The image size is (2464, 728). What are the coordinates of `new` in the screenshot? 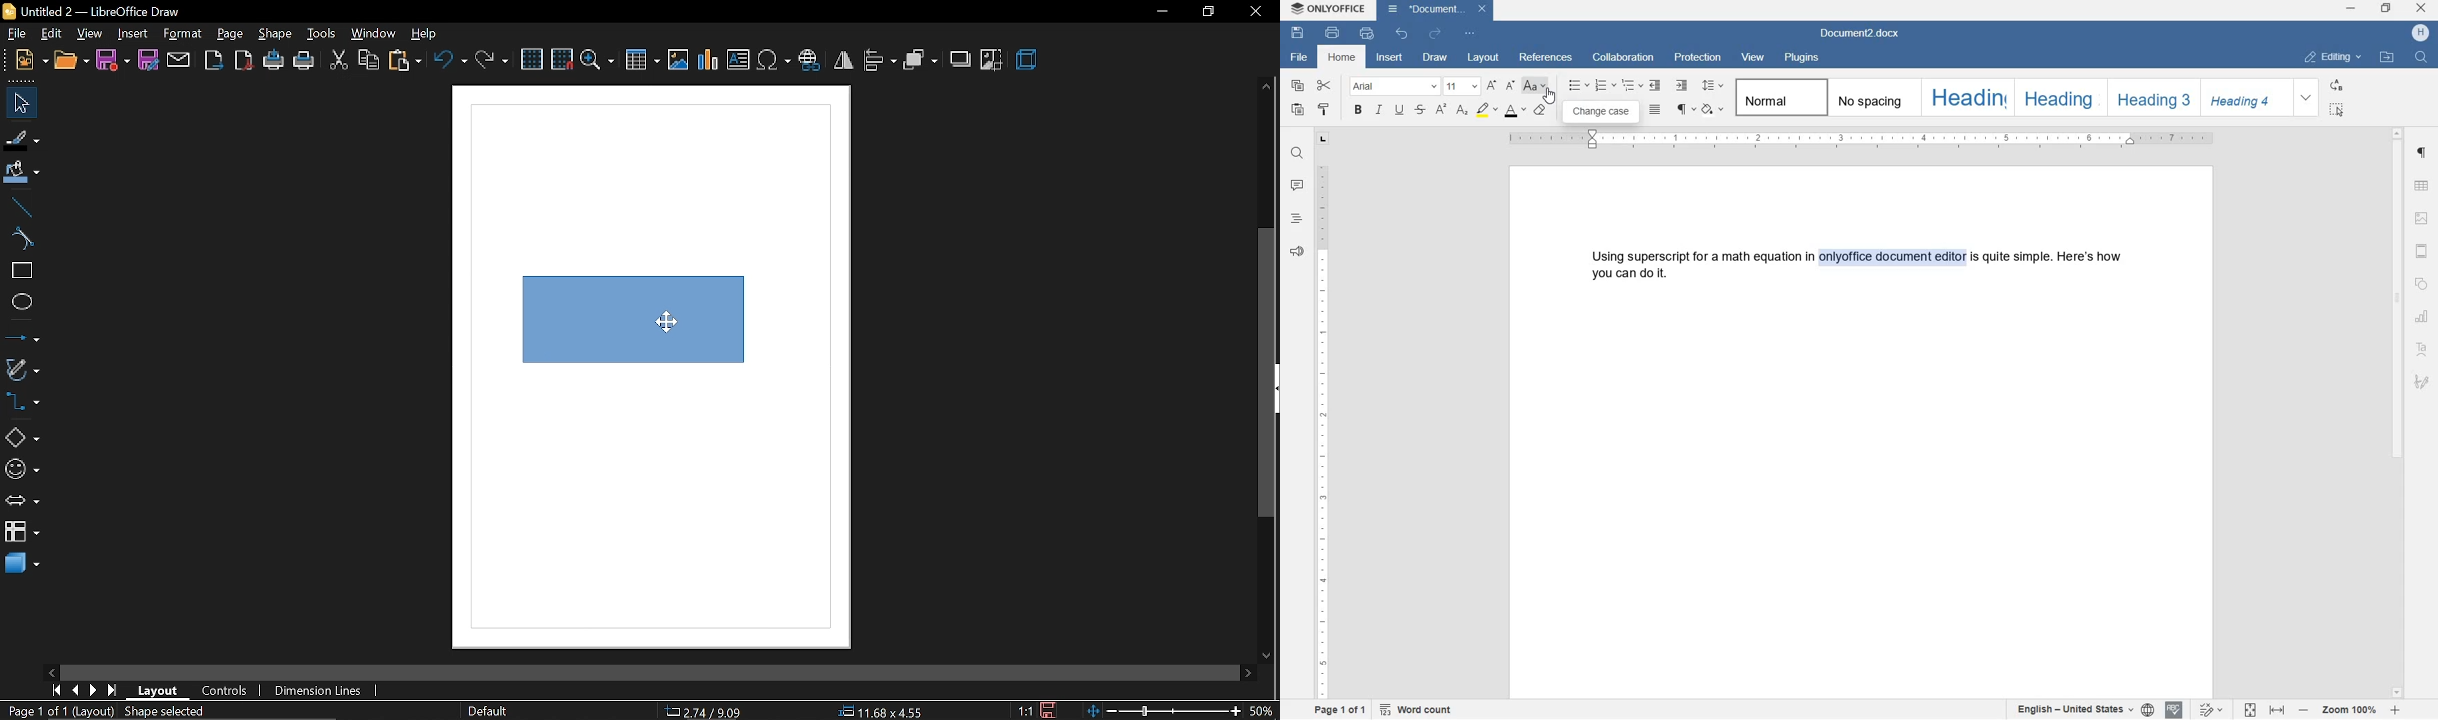 It's located at (25, 59).